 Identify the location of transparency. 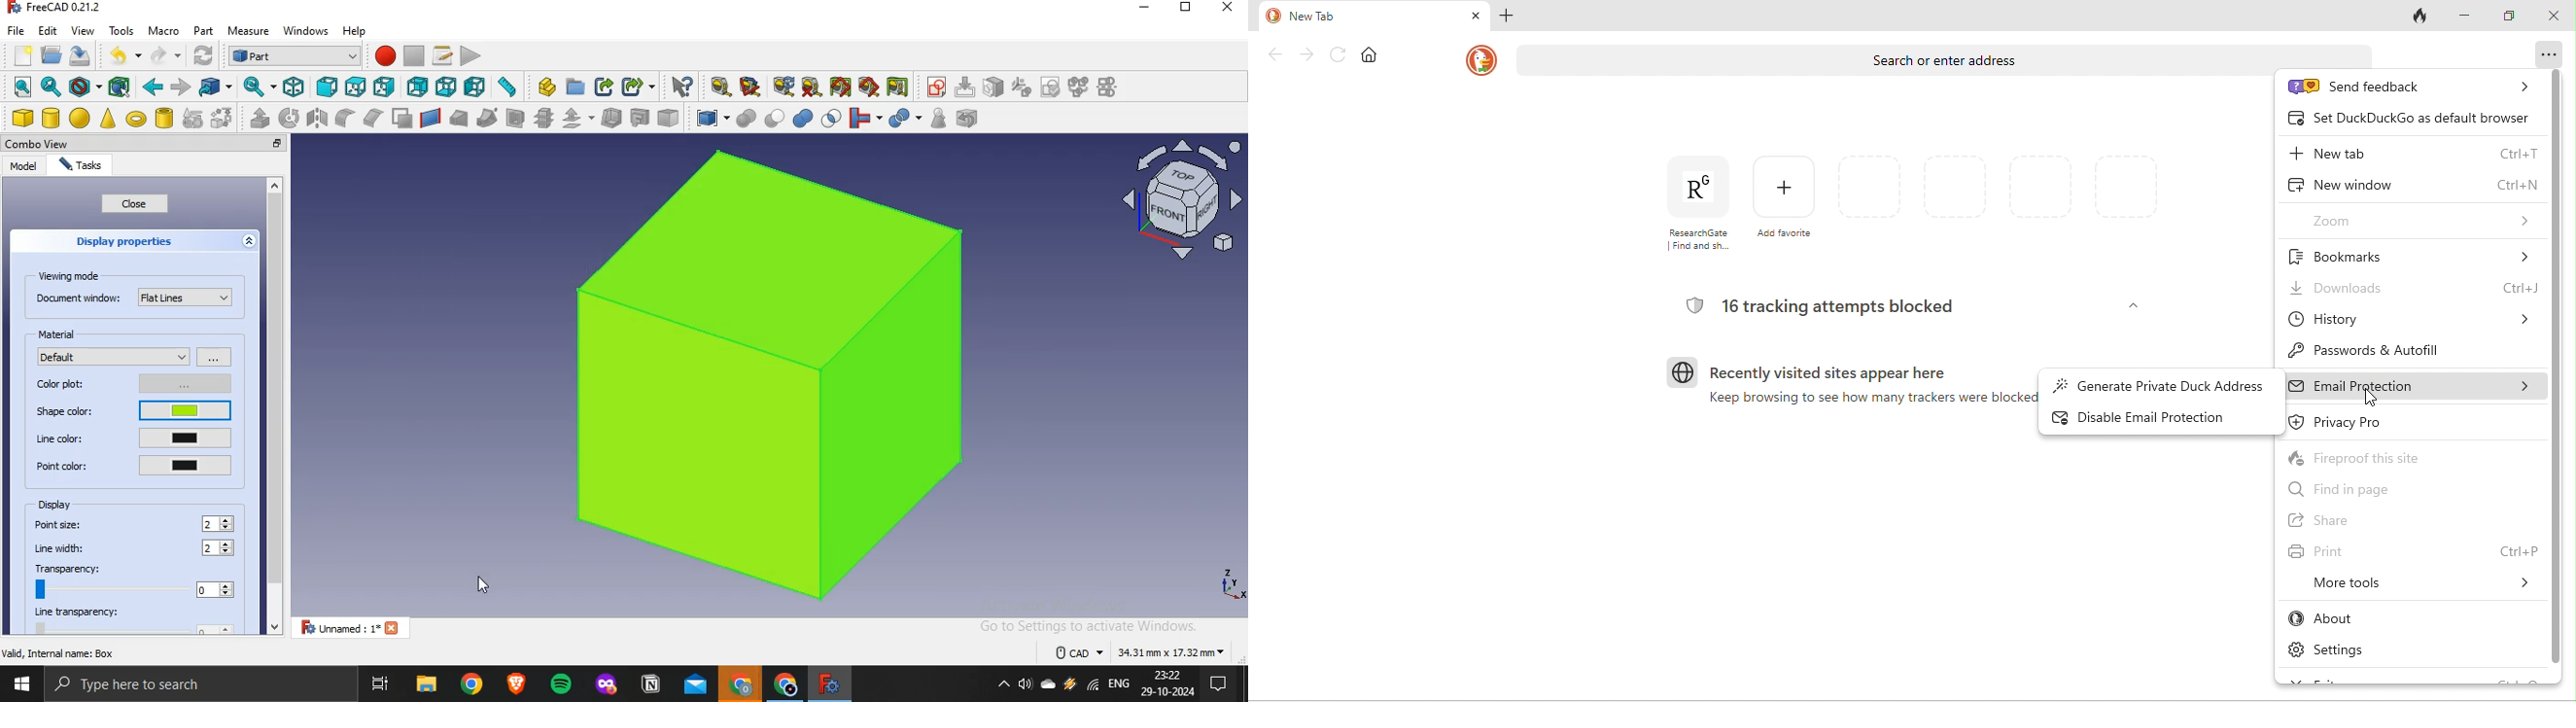
(133, 580).